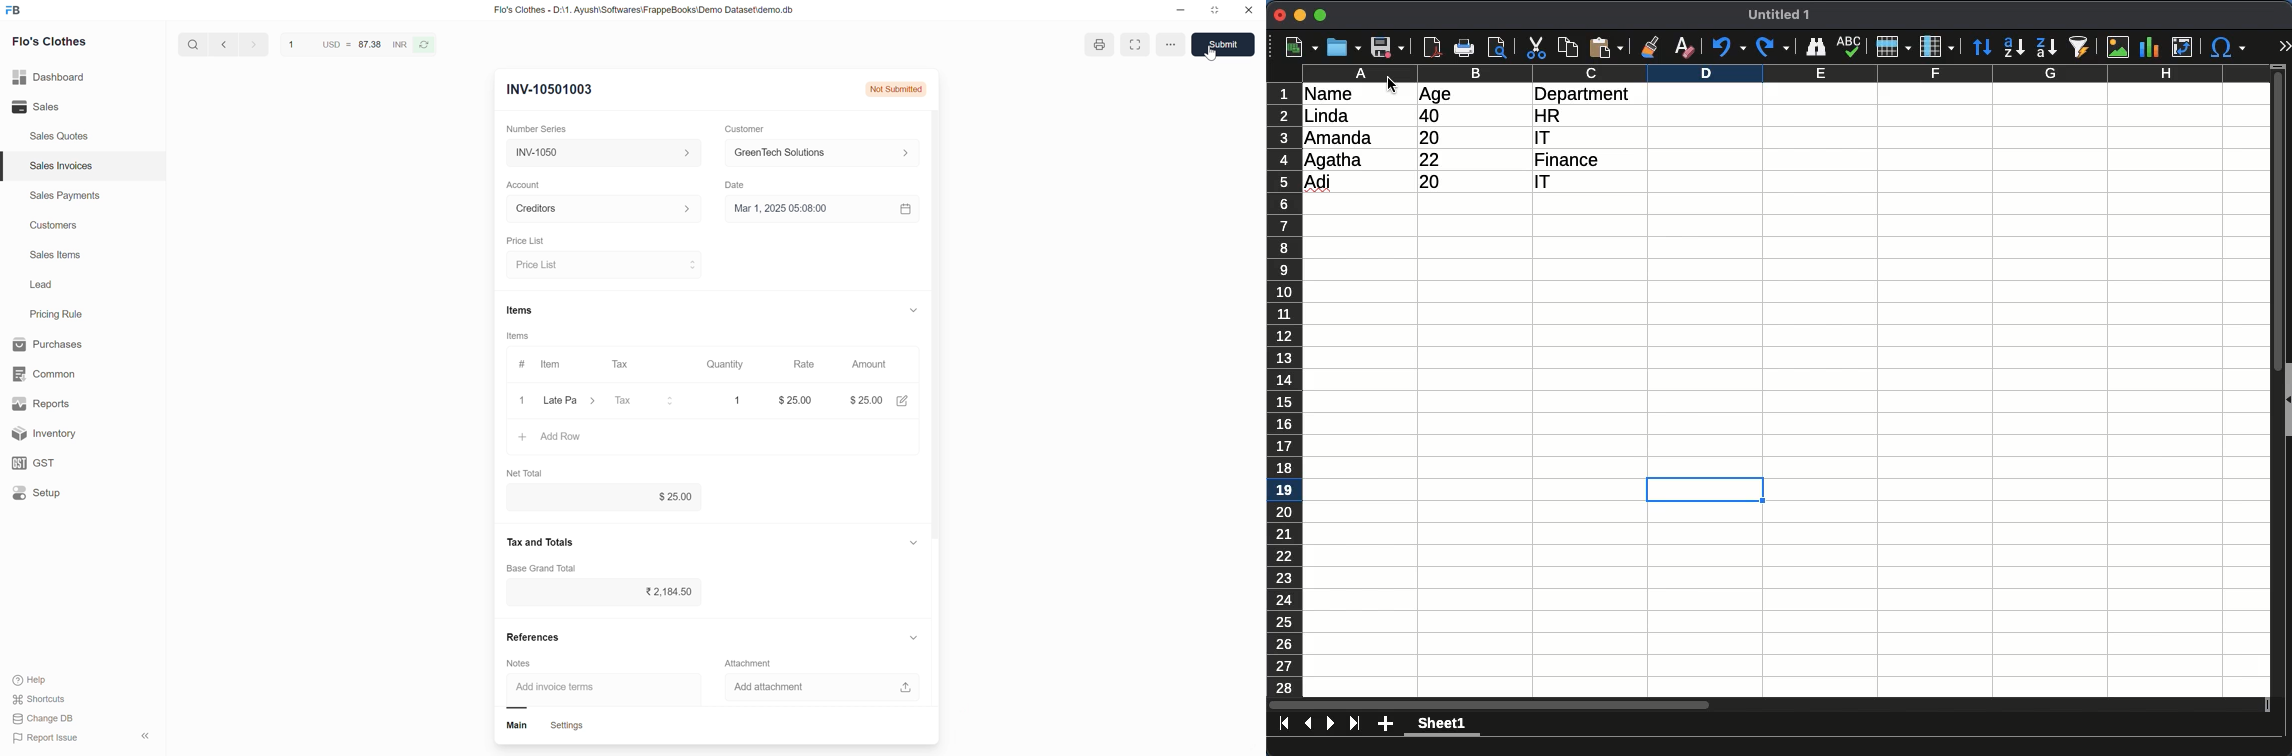 Image resolution: width=2296 pixels, height=756 pixels. I want to click on cursor , so click(1211, 57).